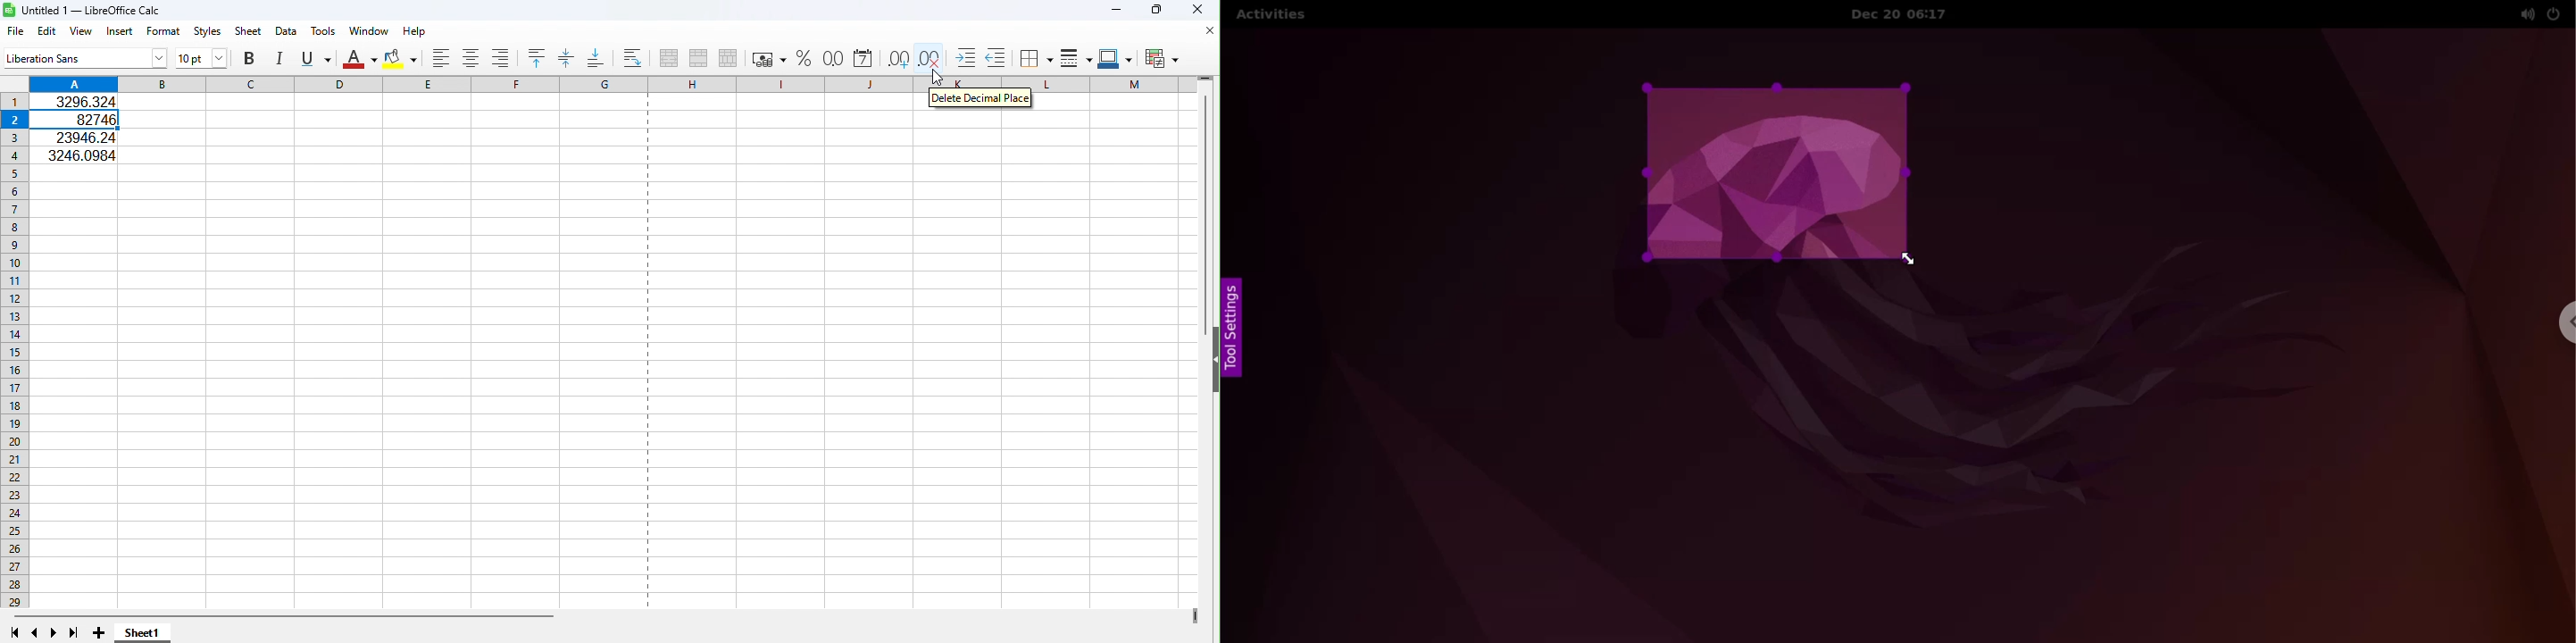 Image resolution: width=2576 pixels, height=644 pixels. I want to click on Maximize, so click(1155, 10).